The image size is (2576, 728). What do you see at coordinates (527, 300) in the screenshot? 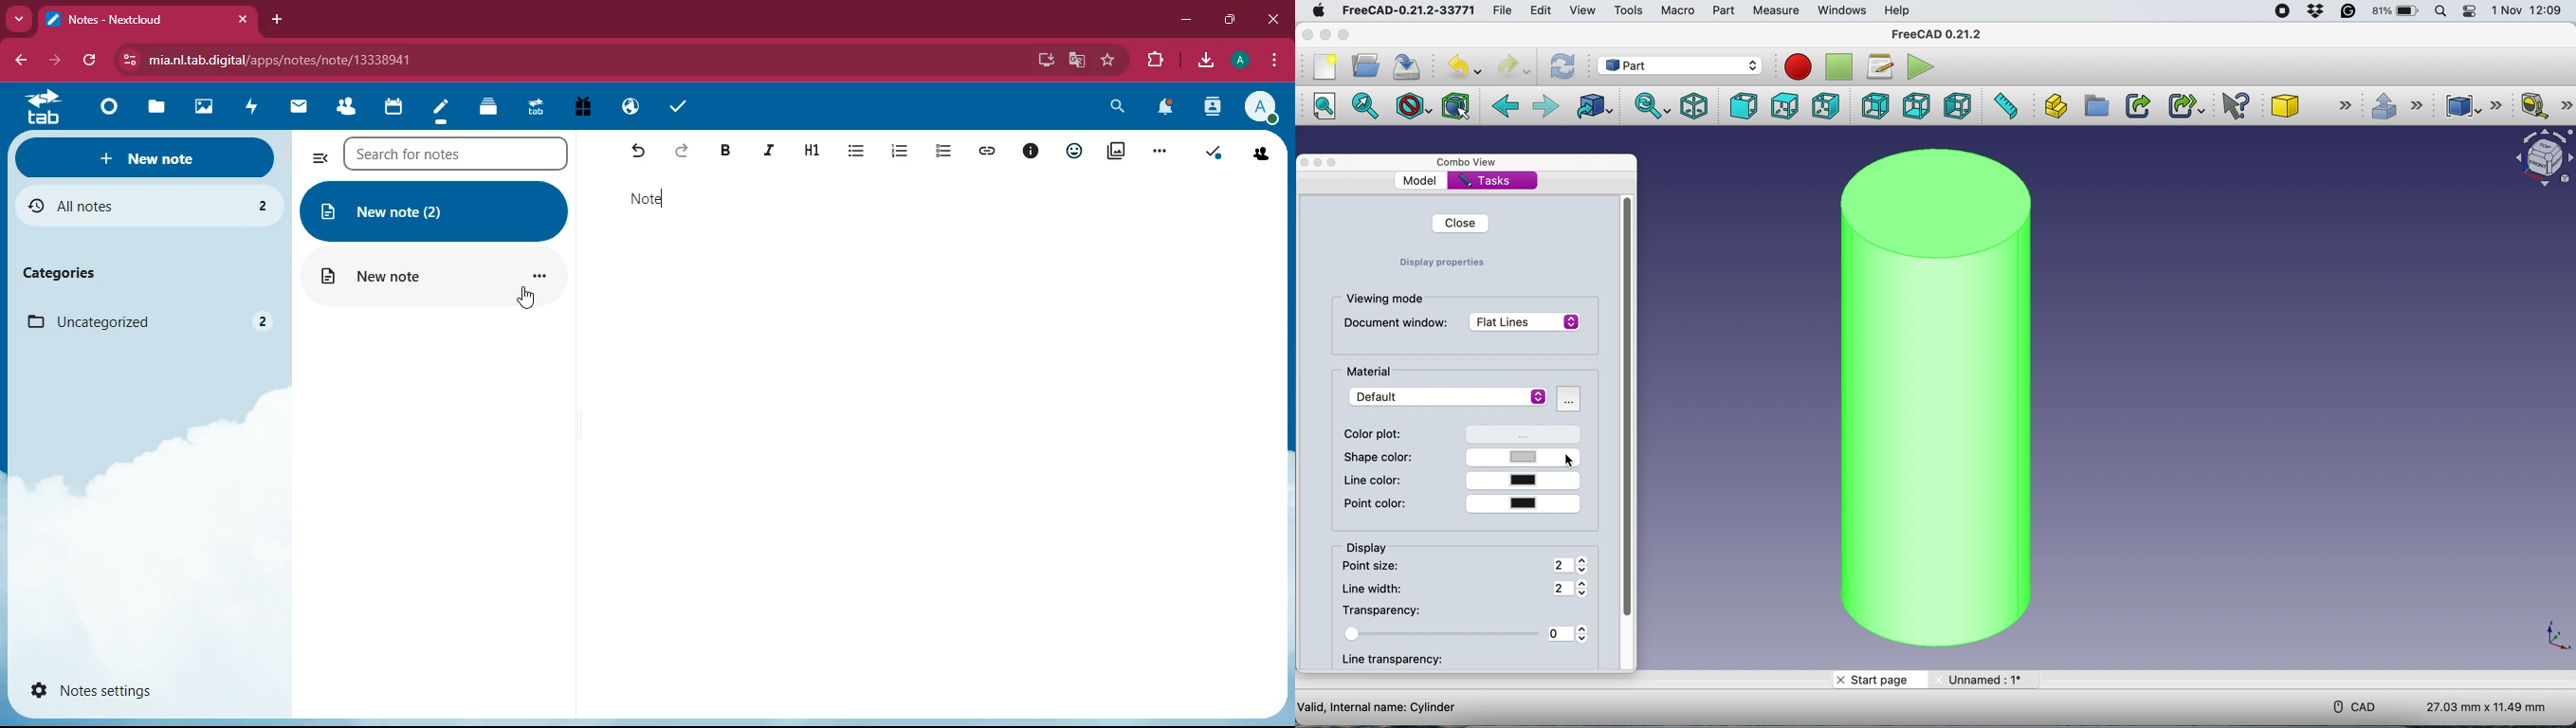
I see `cursor` at bounding box center [527, 300].